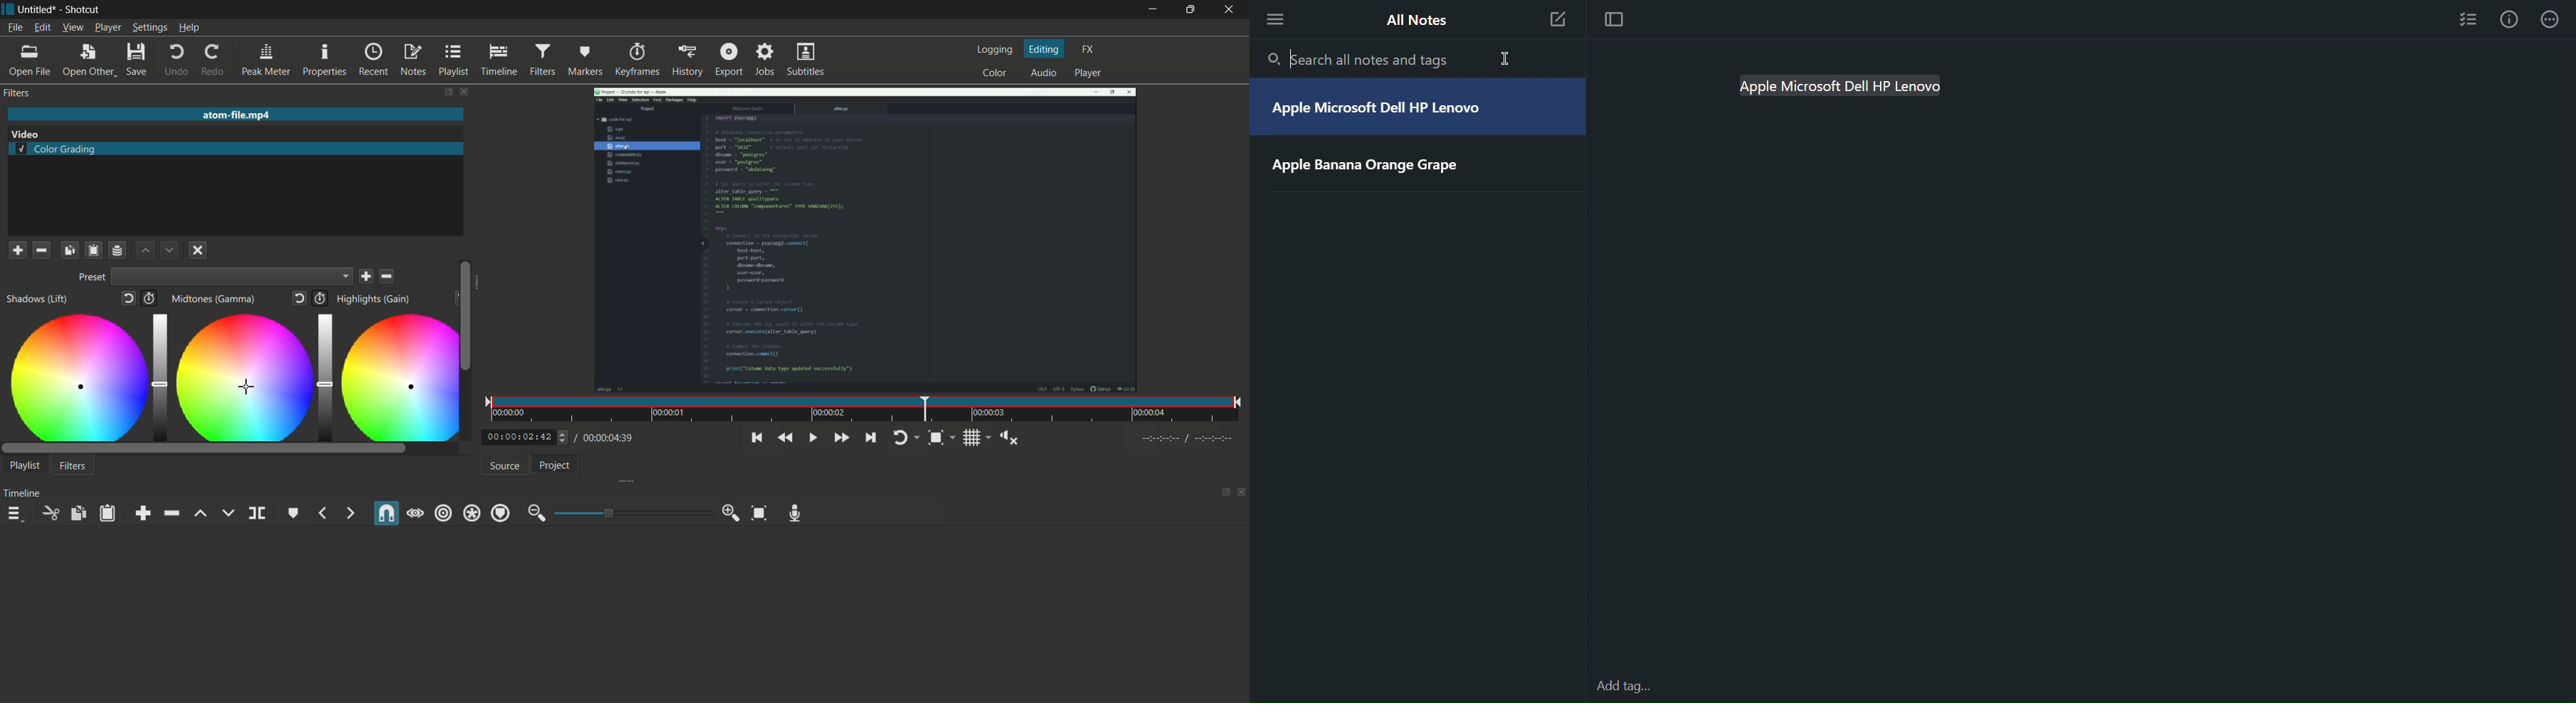  I want to click on imported video, so click(865, 240).